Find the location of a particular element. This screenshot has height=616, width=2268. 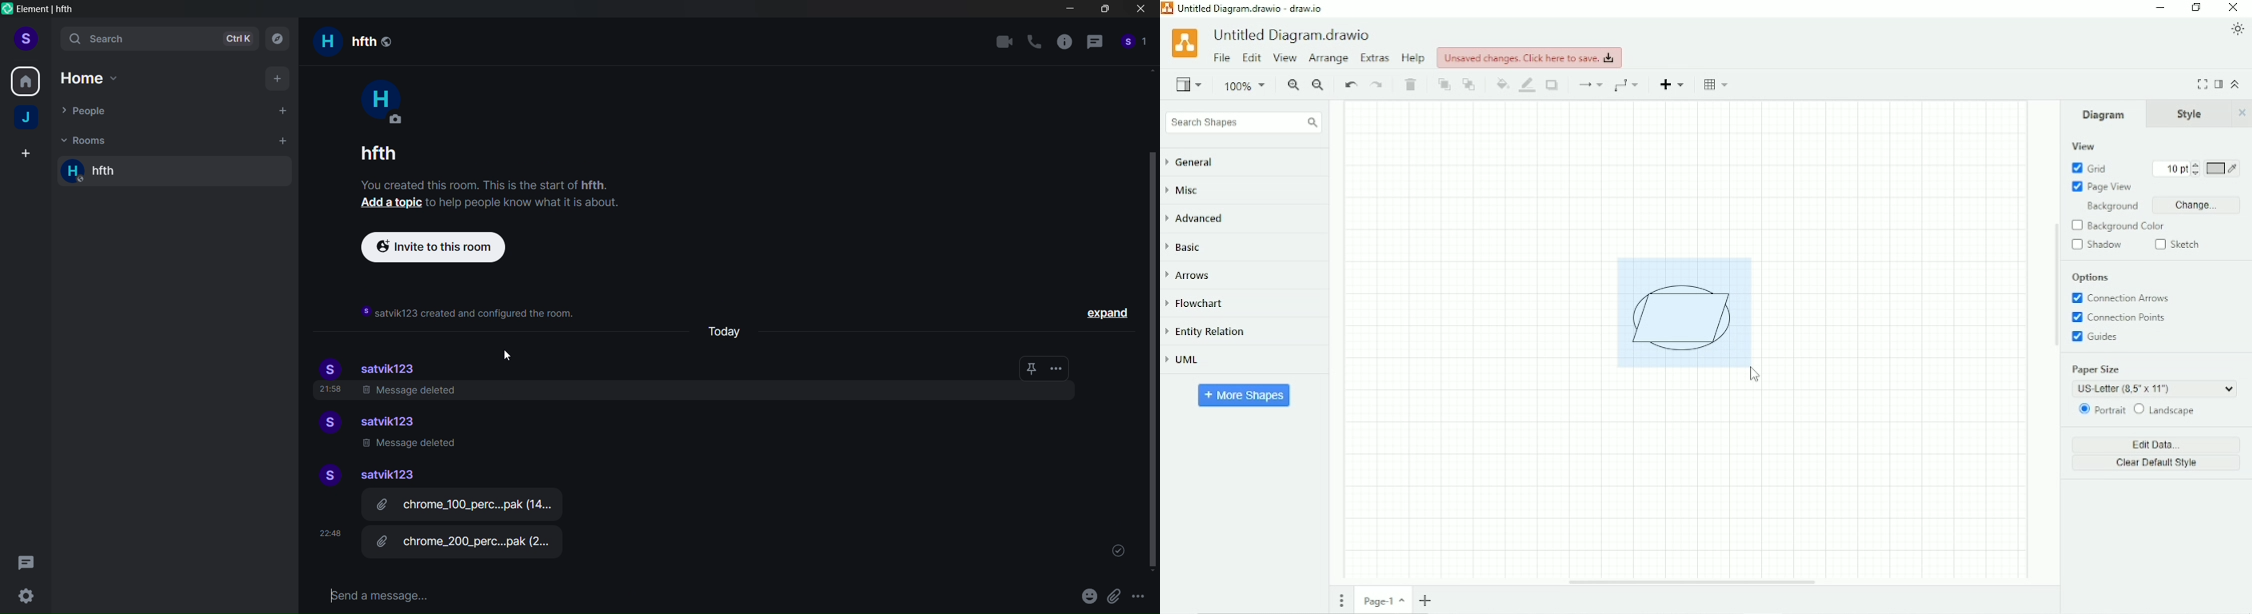

threads is located at coordinates (28, 559).